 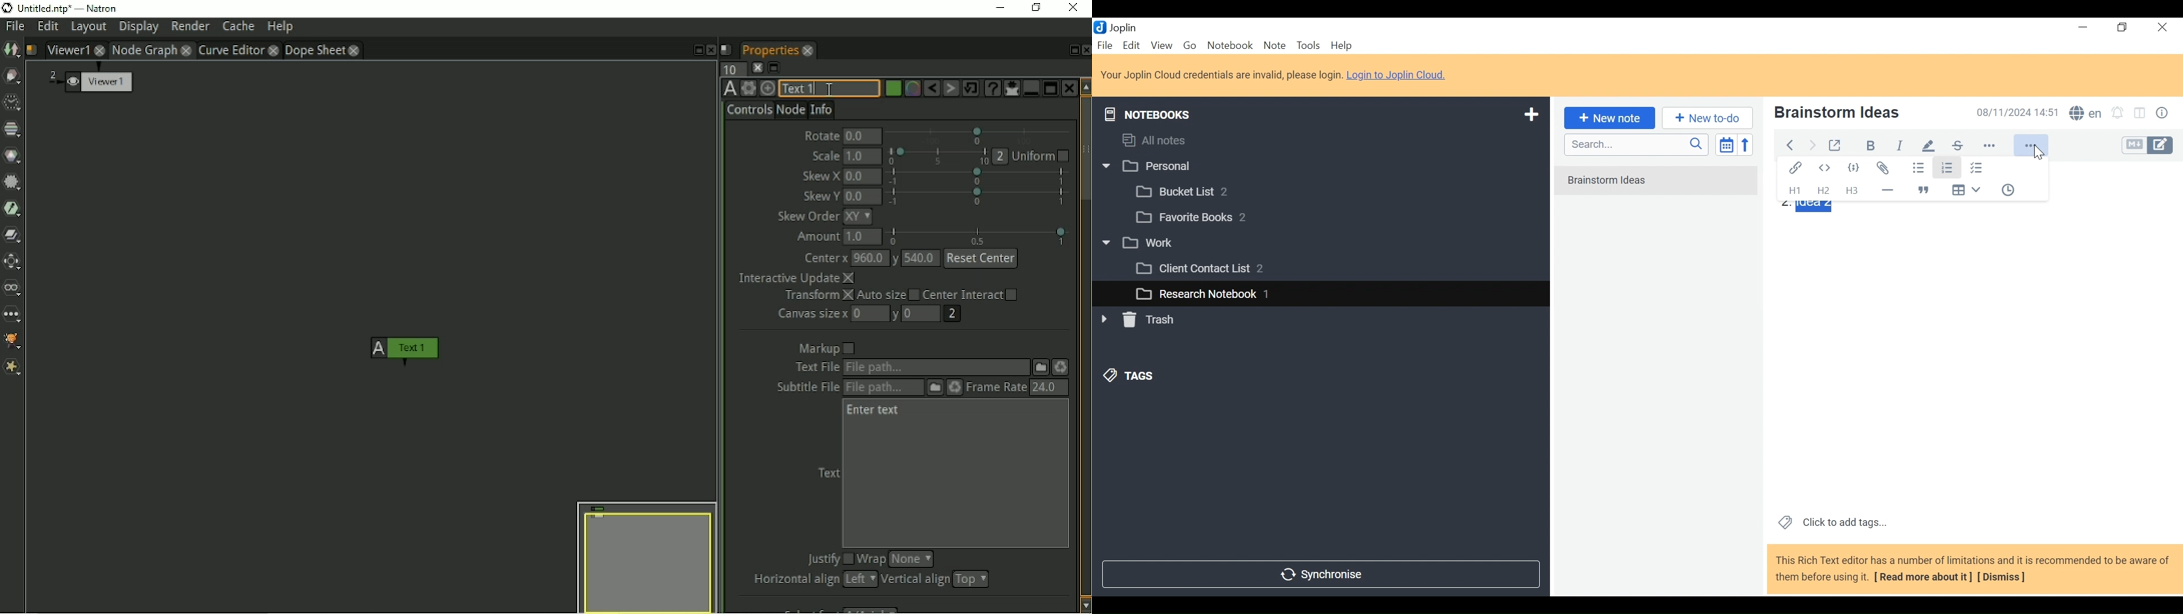 What do you see at coordinates (1343, 46) in the screenshot?
I see `Help` at bounding box center [1343, 46].